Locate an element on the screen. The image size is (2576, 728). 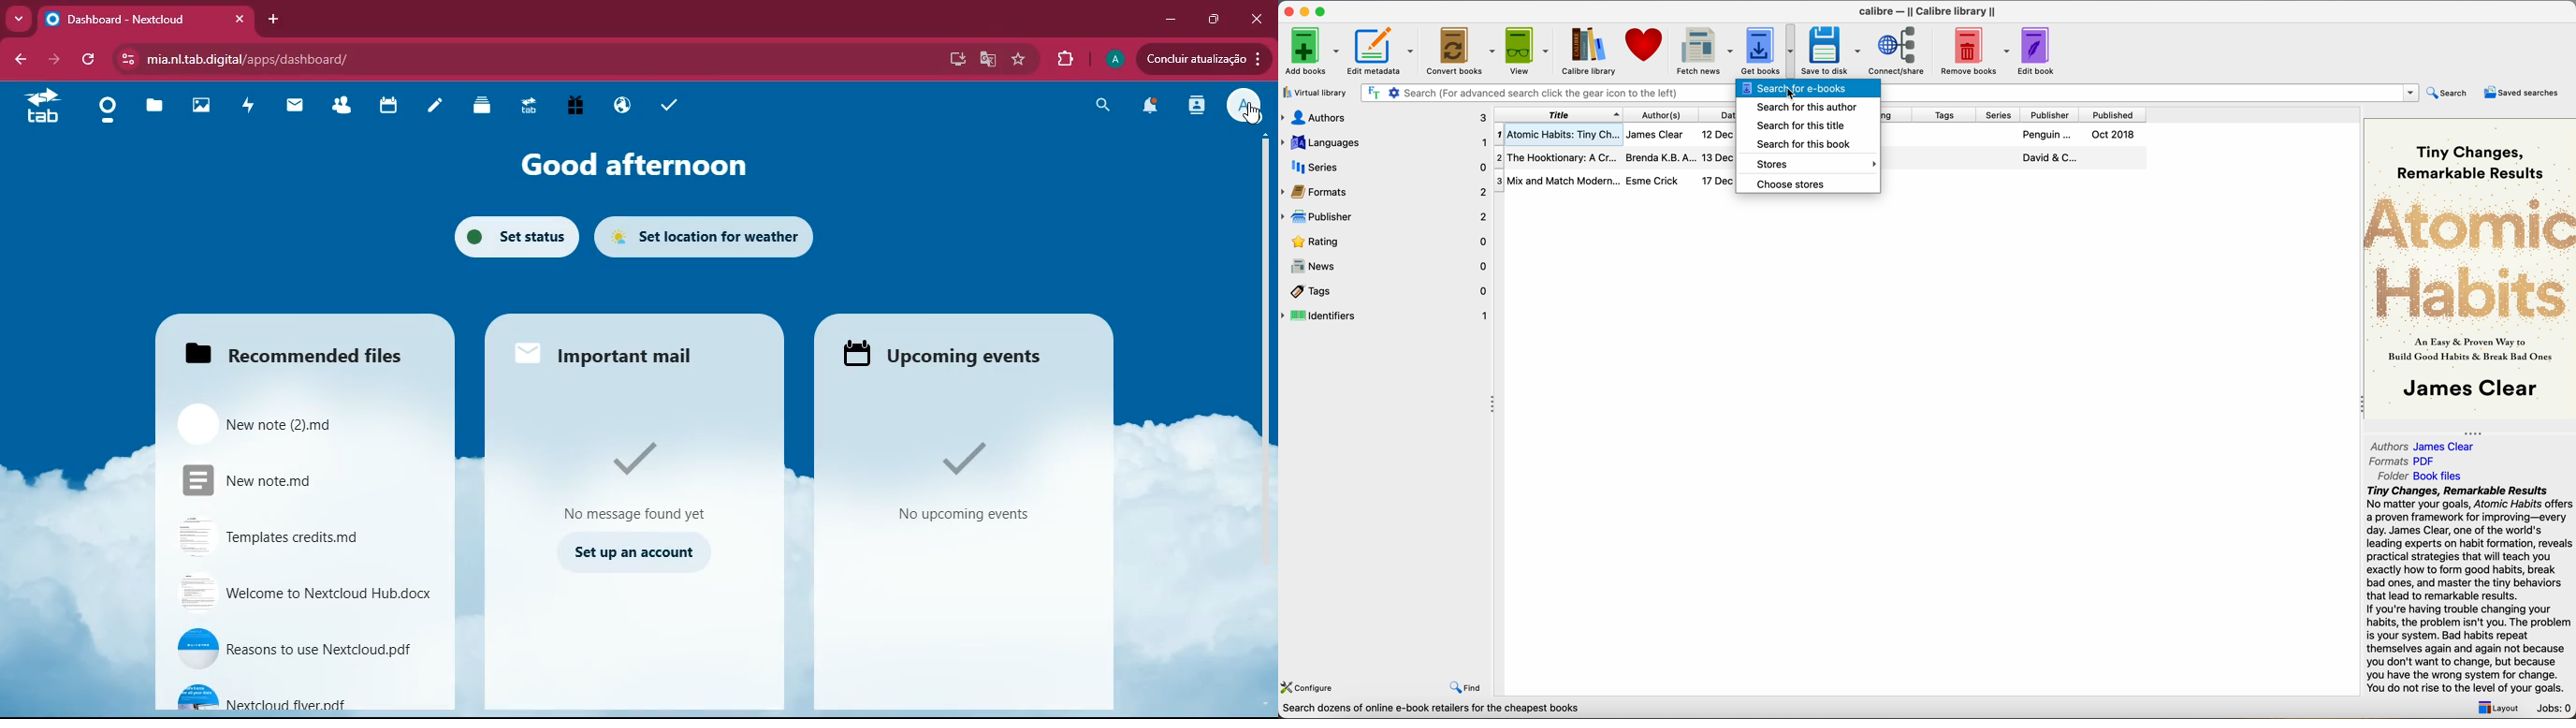
desktop is located at coordinates (954, 61).